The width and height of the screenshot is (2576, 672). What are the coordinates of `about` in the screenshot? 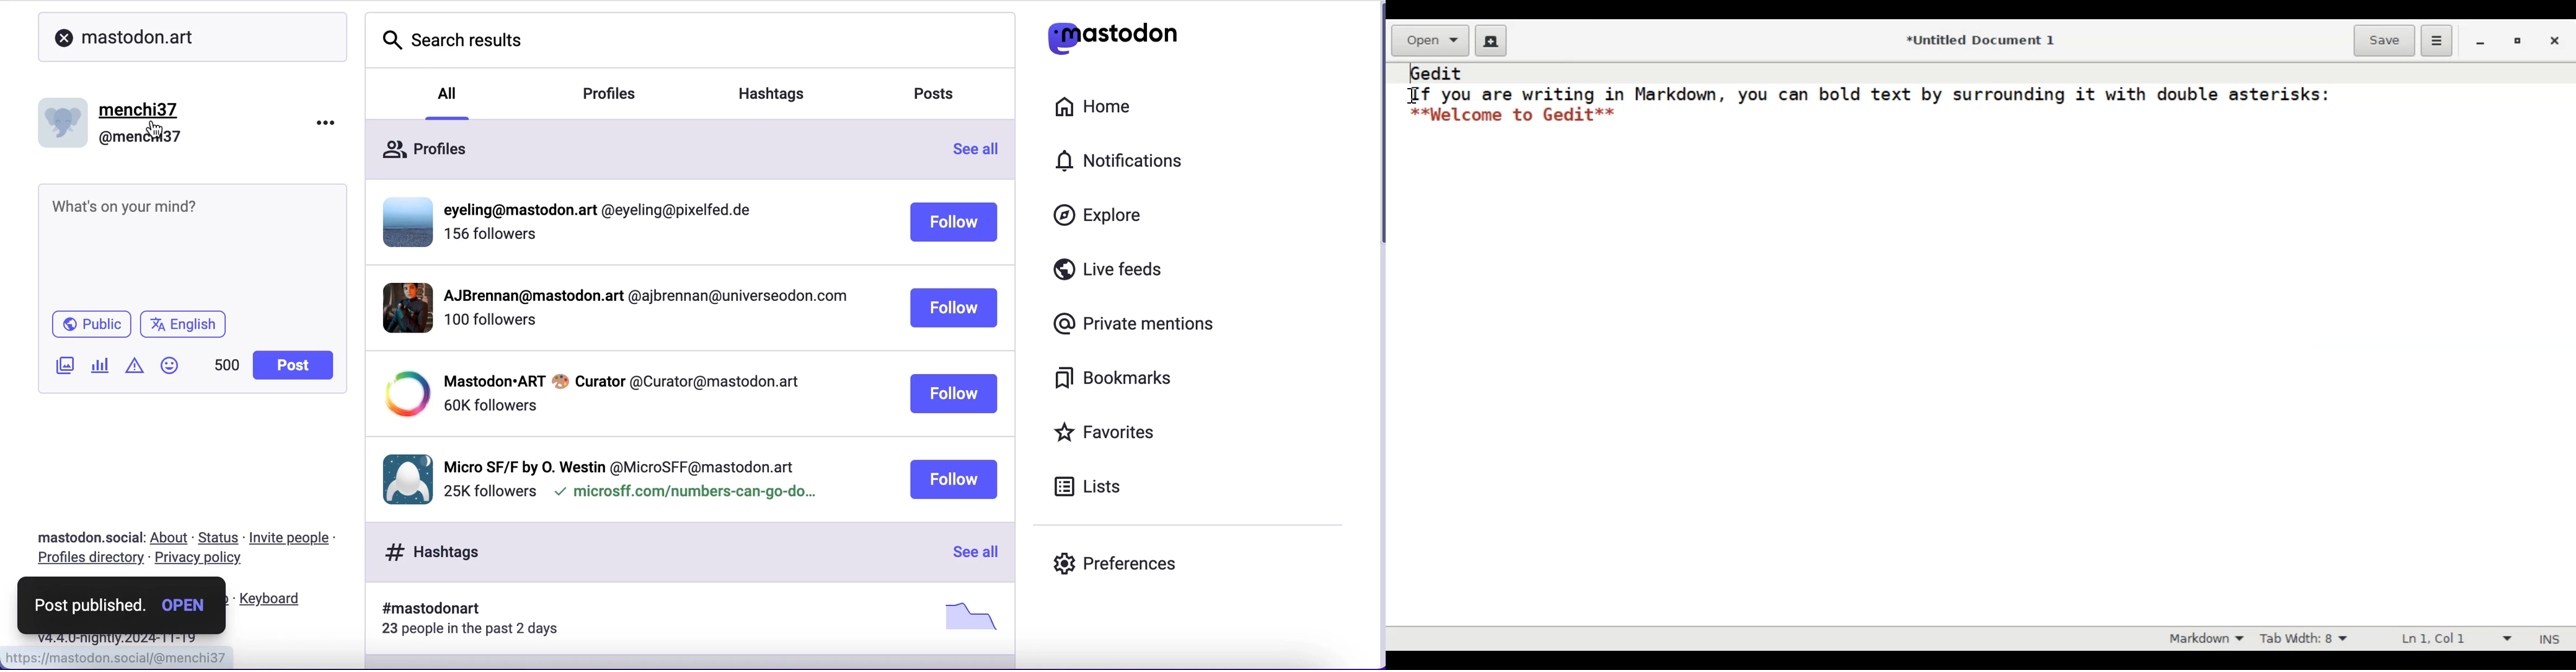 It's located at (171, 539).